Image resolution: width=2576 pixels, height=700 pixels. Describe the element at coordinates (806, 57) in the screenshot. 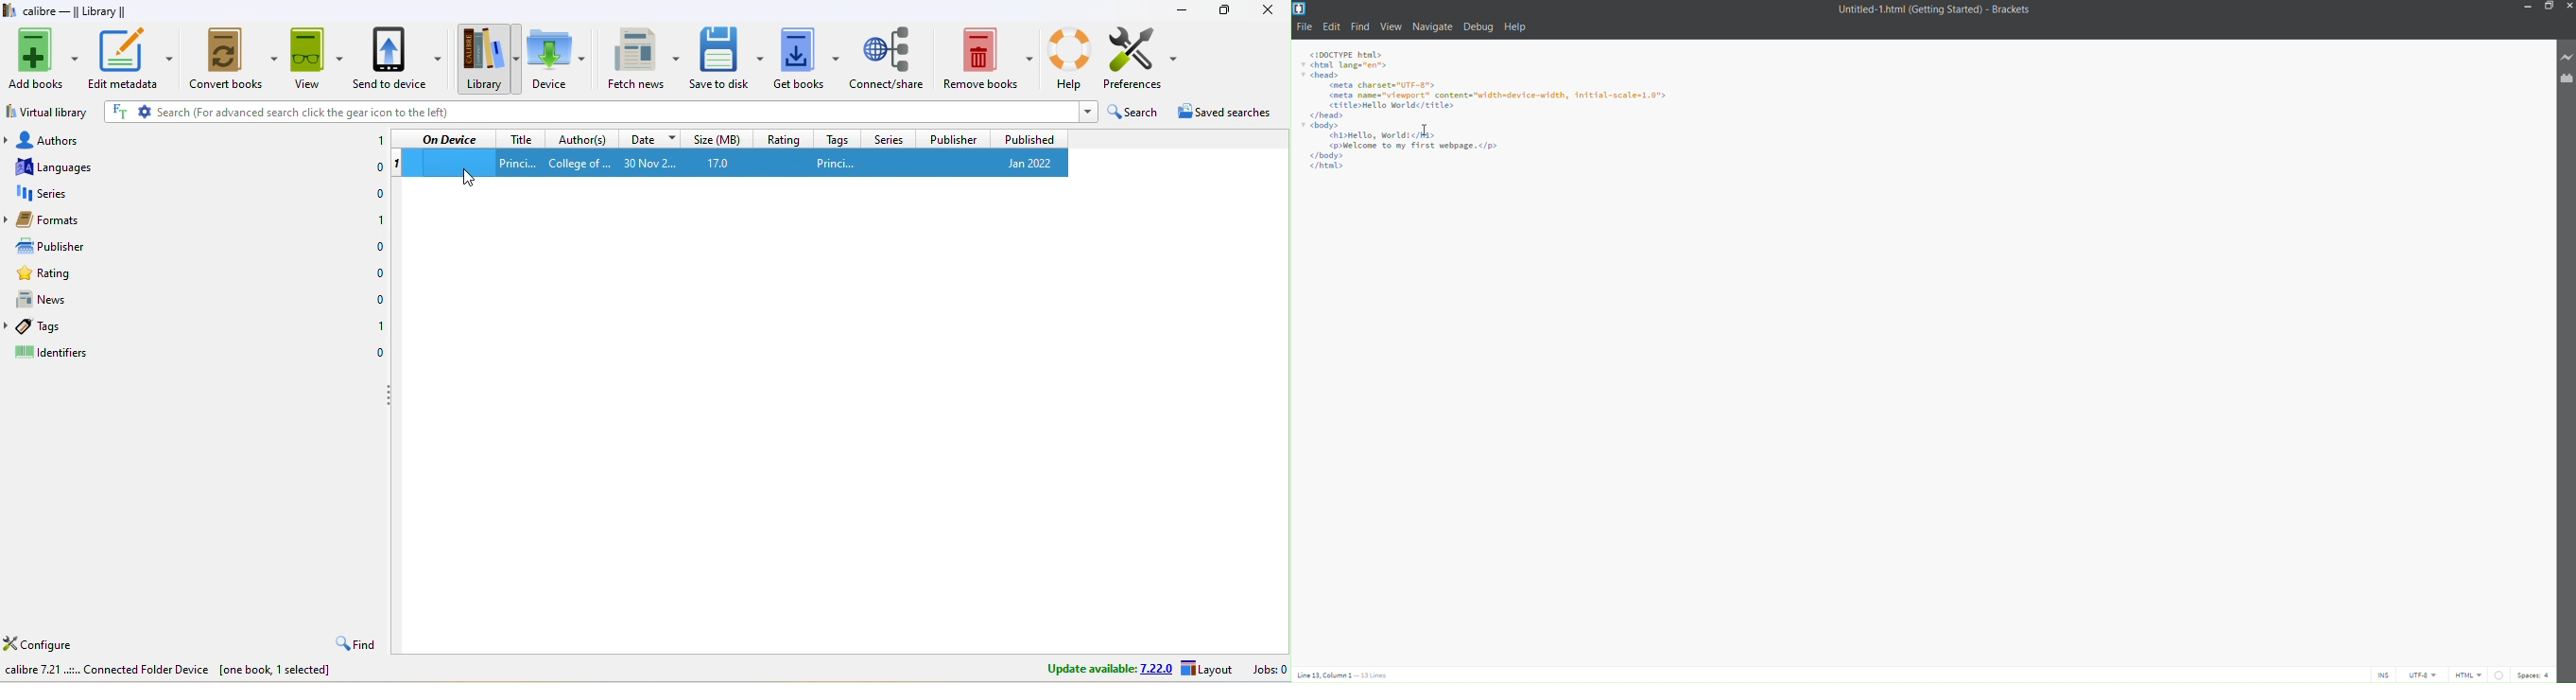

I see `get books` at that location.